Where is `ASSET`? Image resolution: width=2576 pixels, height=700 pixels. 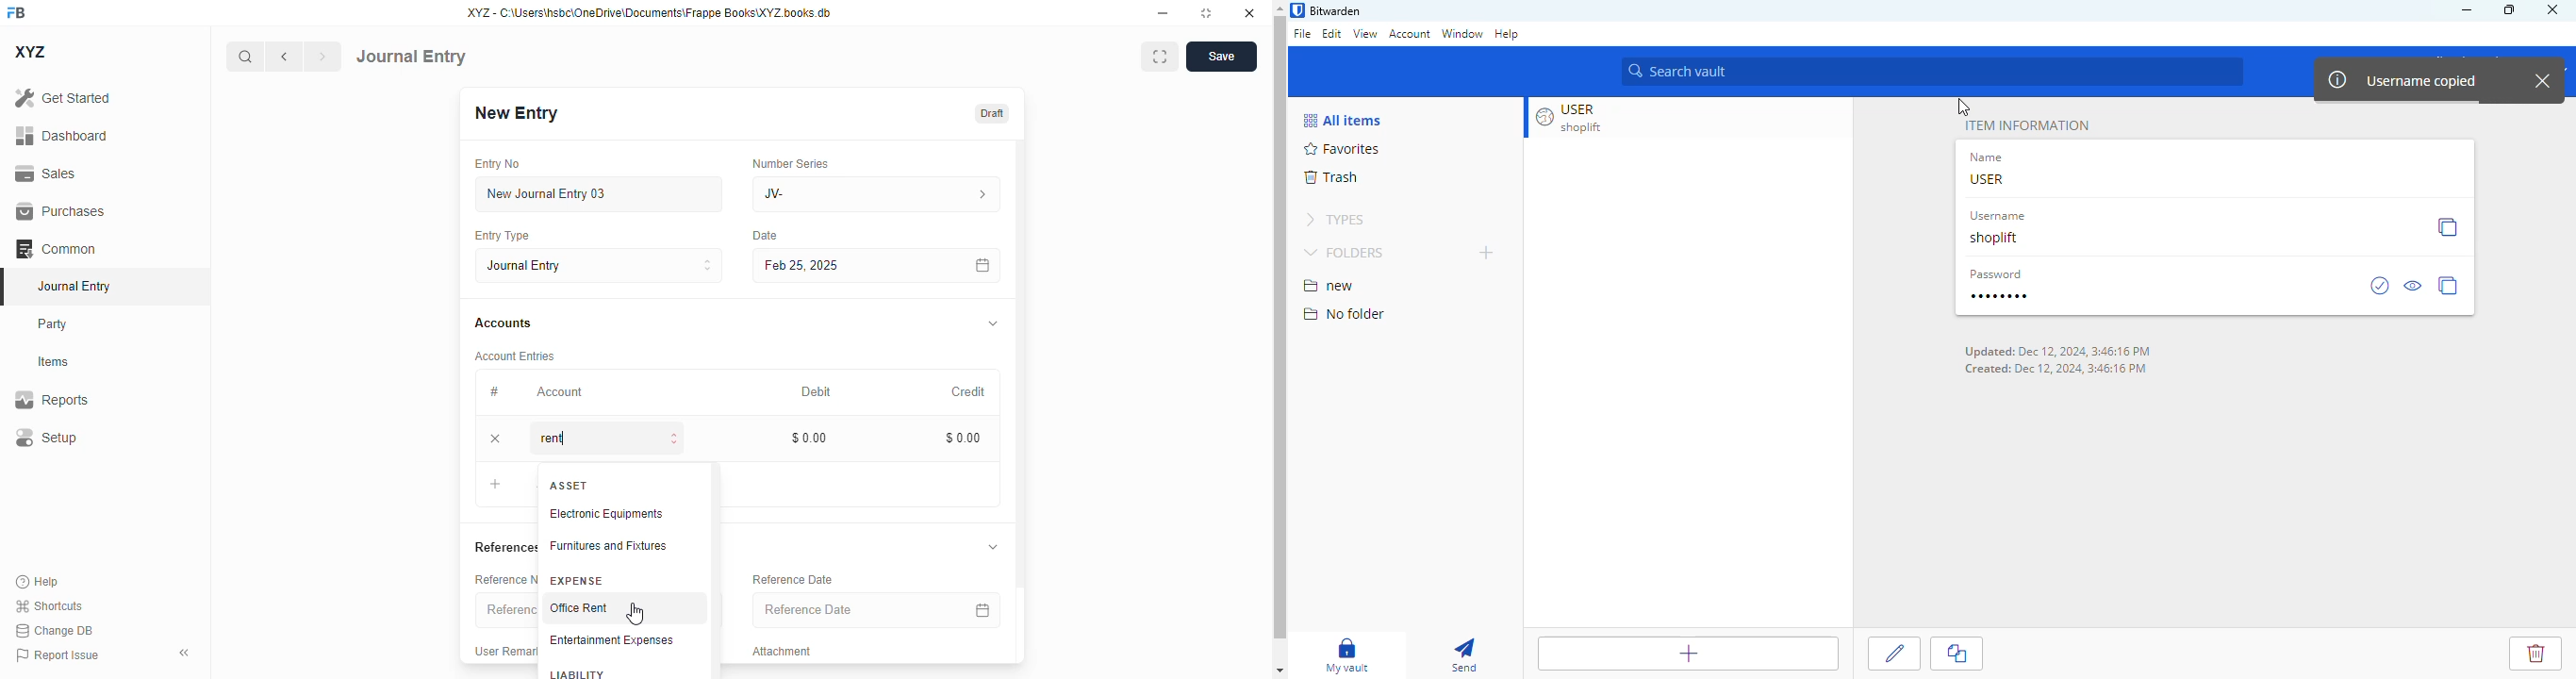
ASSET is located at coordinates (569, 485).